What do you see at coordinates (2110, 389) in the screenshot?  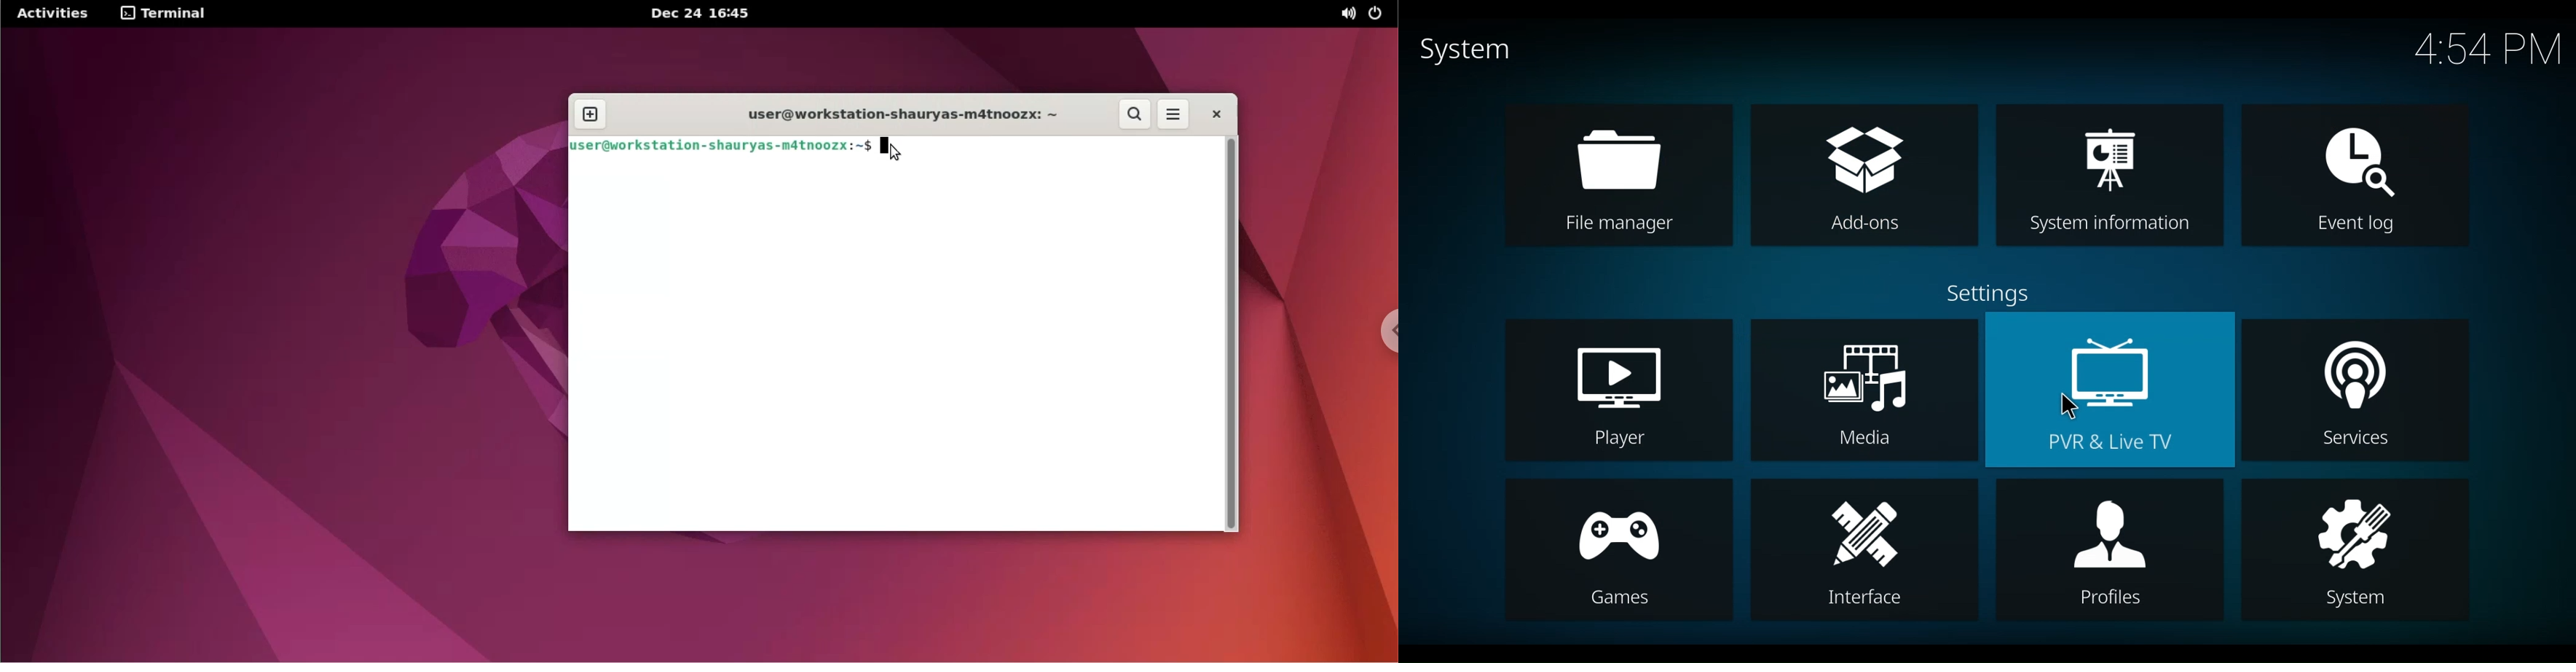 I see `PVR & Live Tv` at bounding box center [2110, 389].